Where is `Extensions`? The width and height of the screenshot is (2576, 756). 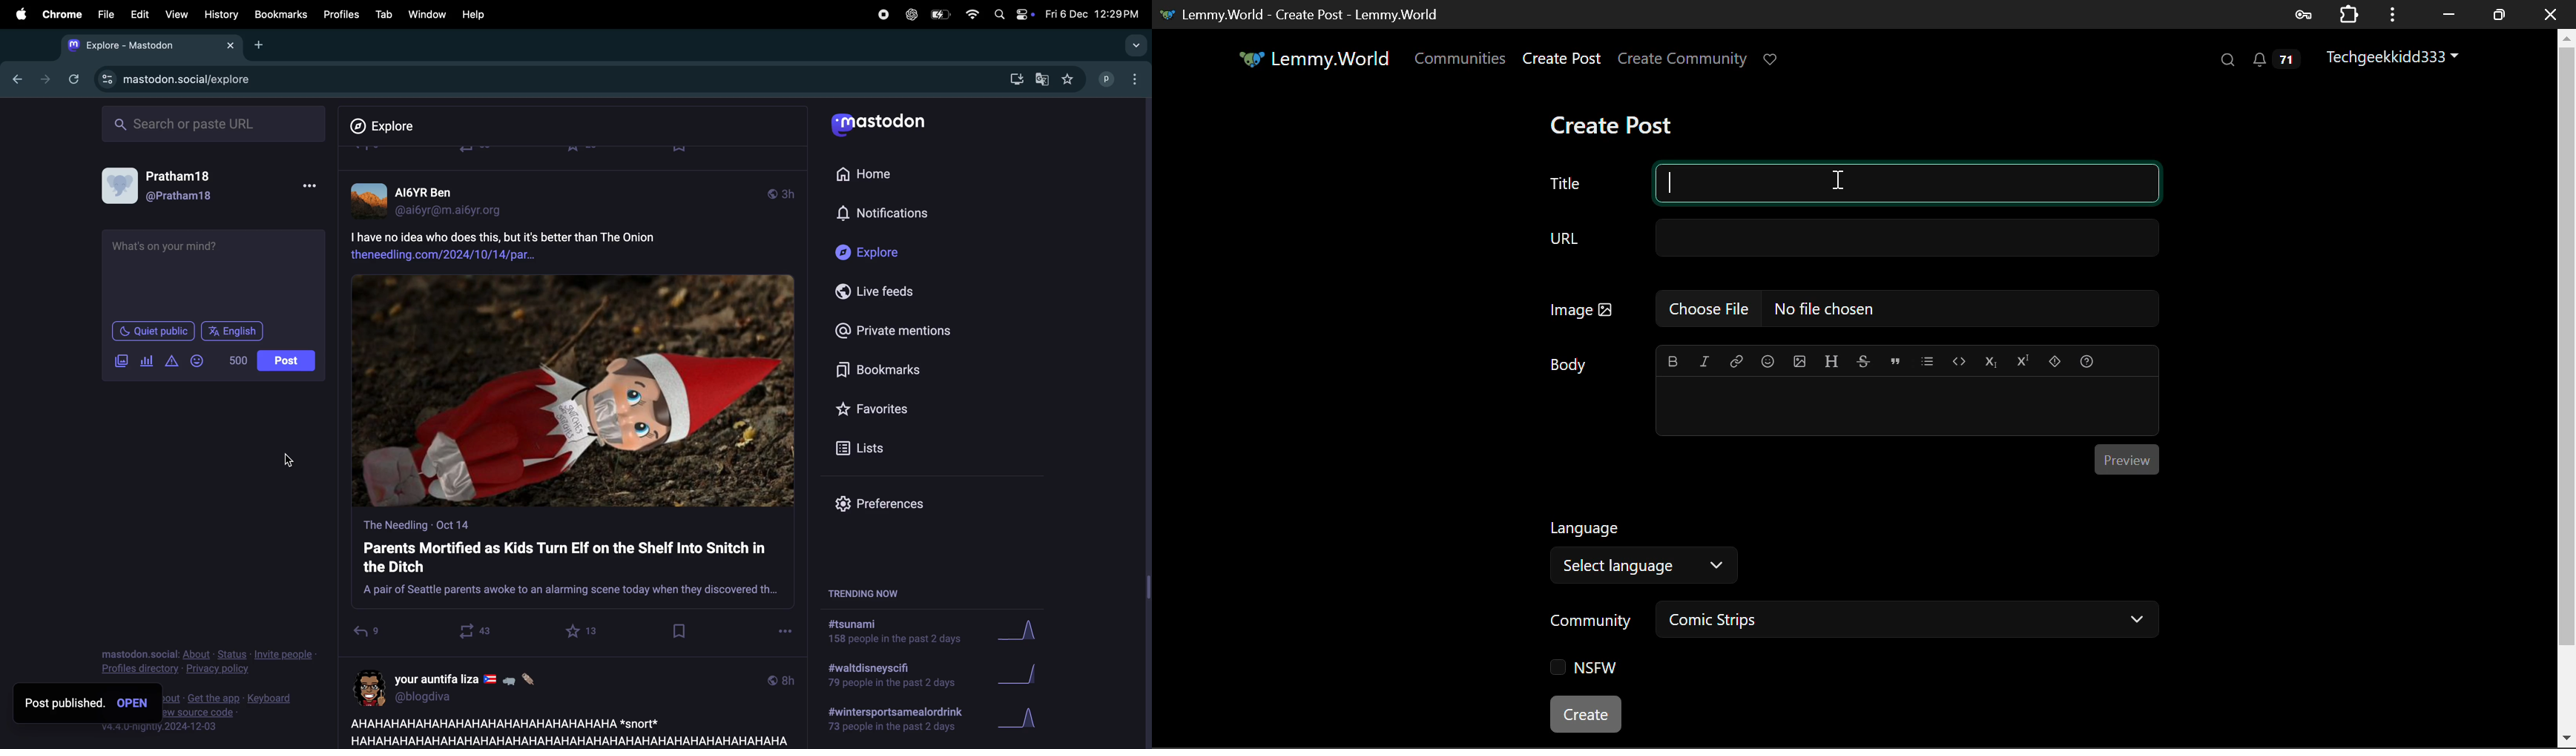 Extensions is located at coordinates (2348, 14).